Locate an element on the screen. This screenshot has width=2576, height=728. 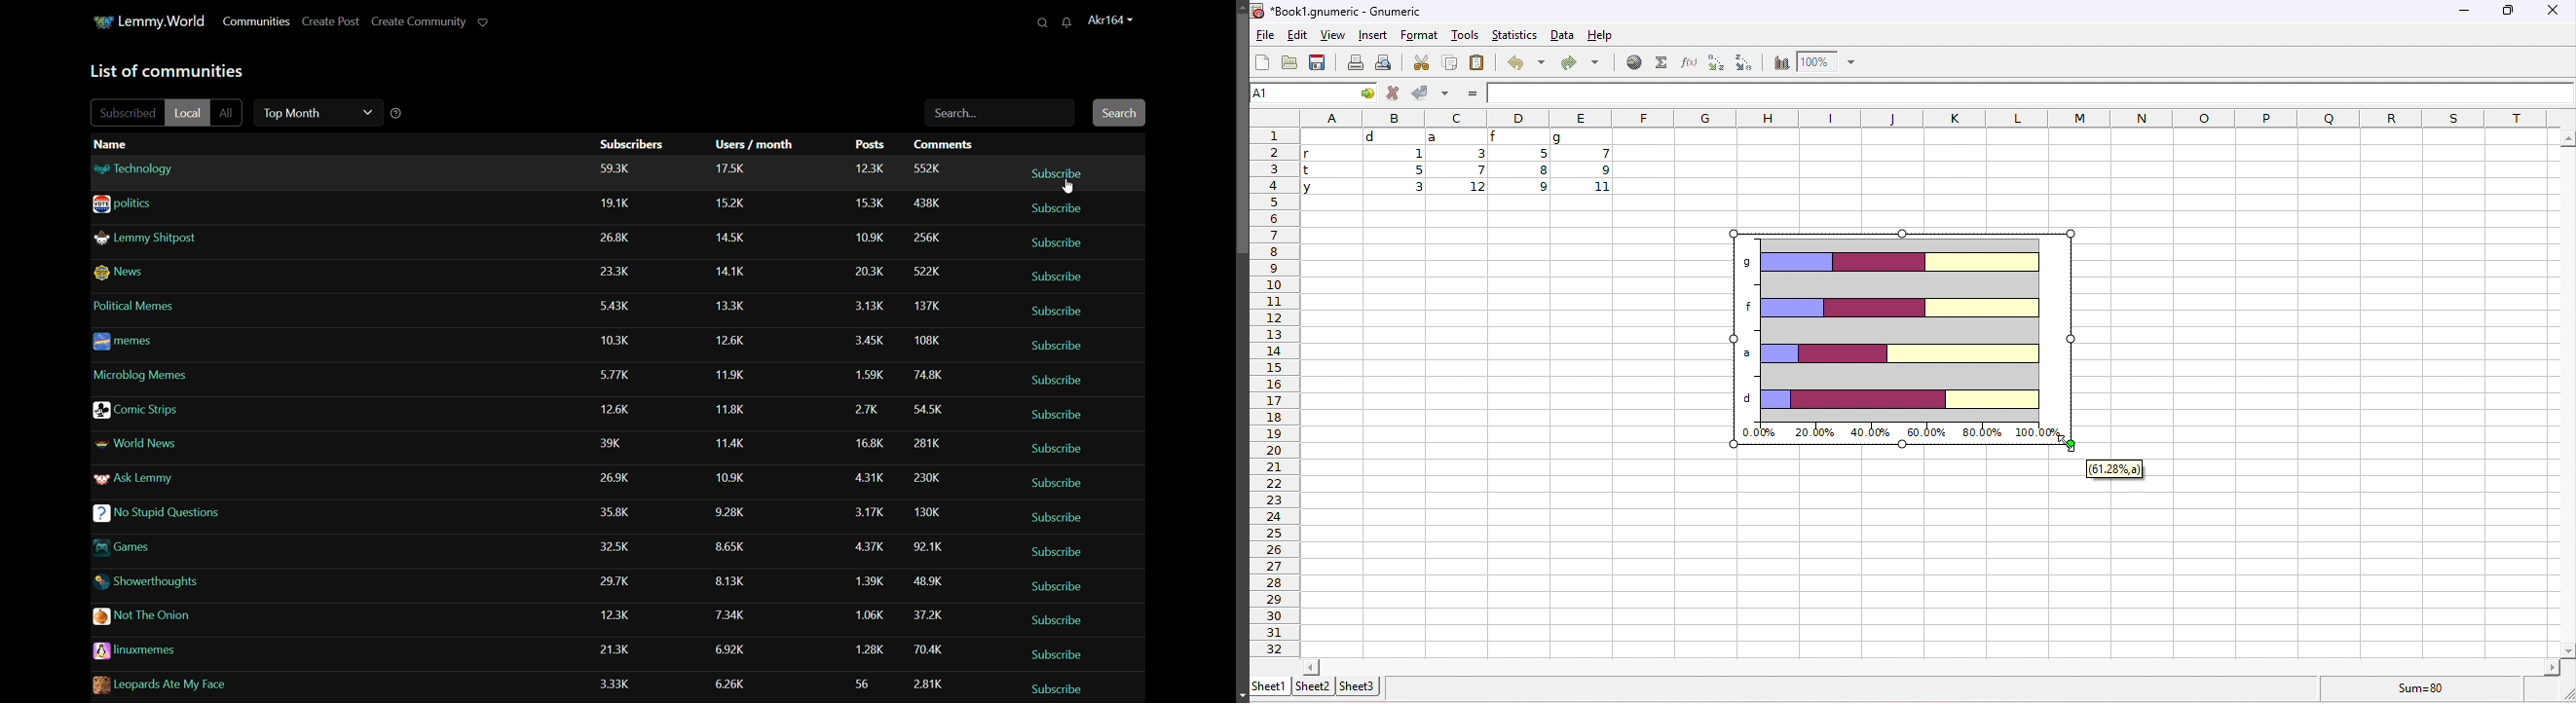
accept multiple changes is located at coordinates (1446, 92).